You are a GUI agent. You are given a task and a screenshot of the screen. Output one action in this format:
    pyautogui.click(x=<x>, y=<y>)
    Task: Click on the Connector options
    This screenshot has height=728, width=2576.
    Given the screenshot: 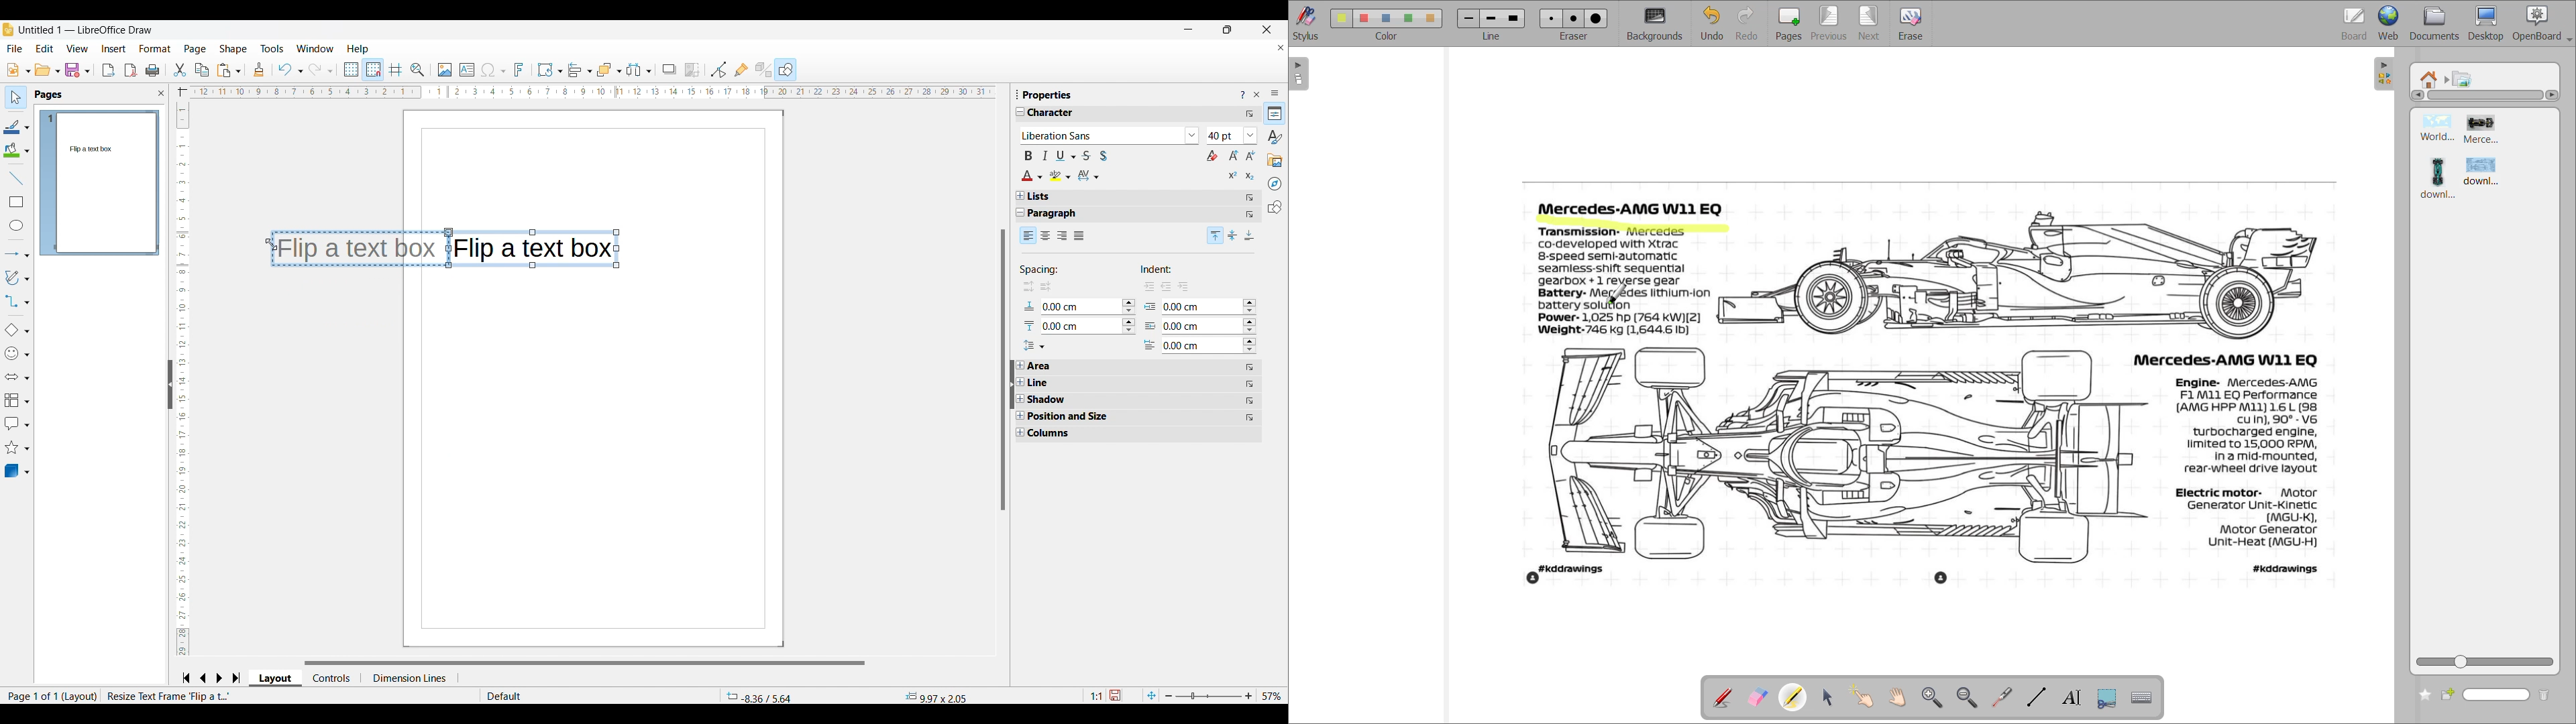 What is the action you would take?
    pyautogui.click(x=17, y=301)
    